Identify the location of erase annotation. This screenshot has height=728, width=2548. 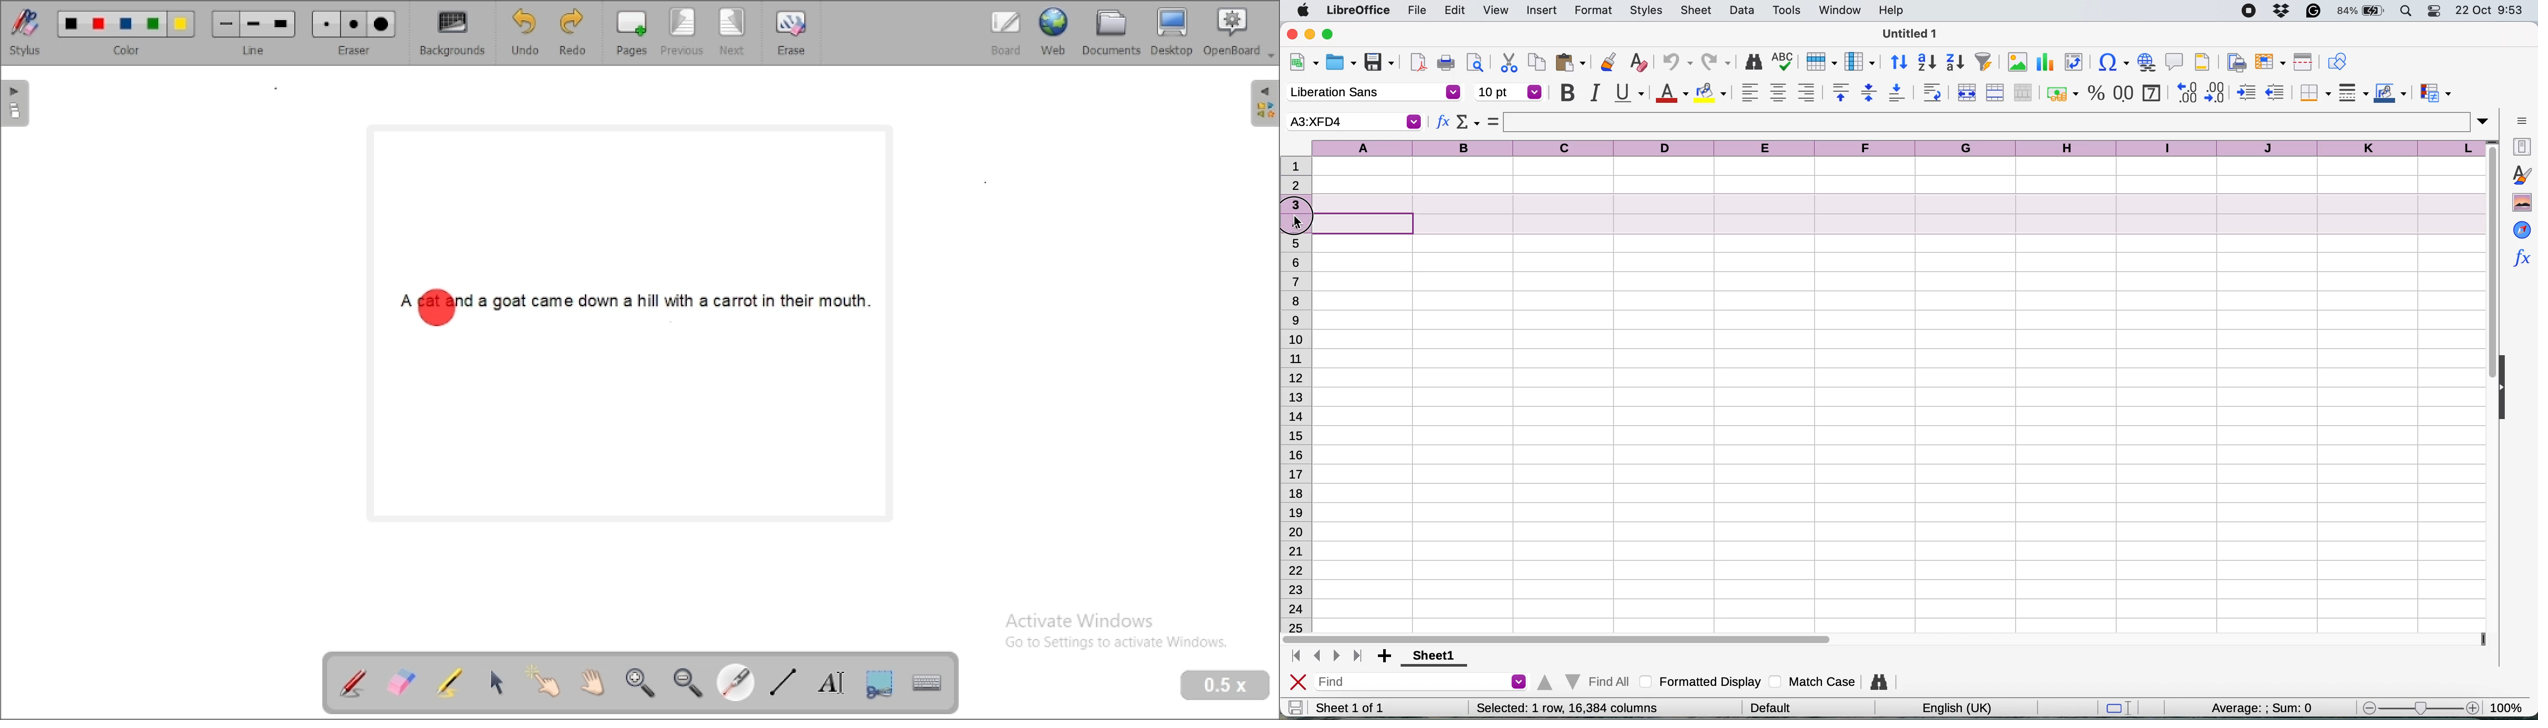
(402, 682).